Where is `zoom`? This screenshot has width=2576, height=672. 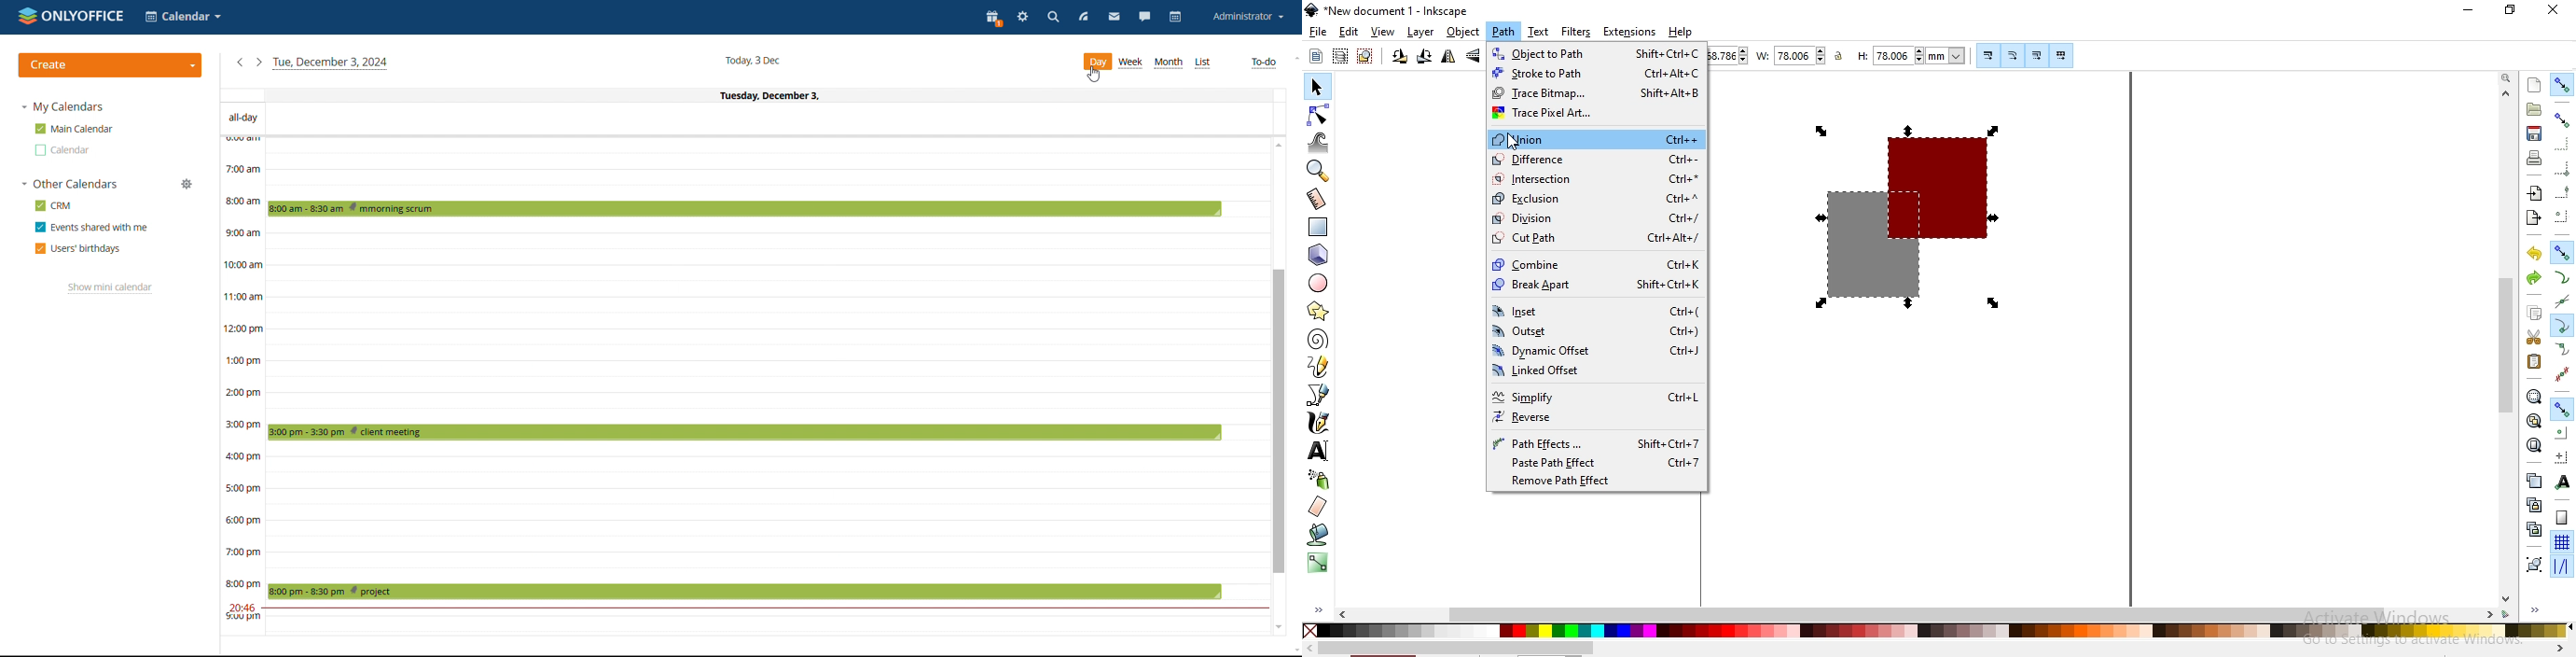 zoom is located at coordinates (2506, 78).